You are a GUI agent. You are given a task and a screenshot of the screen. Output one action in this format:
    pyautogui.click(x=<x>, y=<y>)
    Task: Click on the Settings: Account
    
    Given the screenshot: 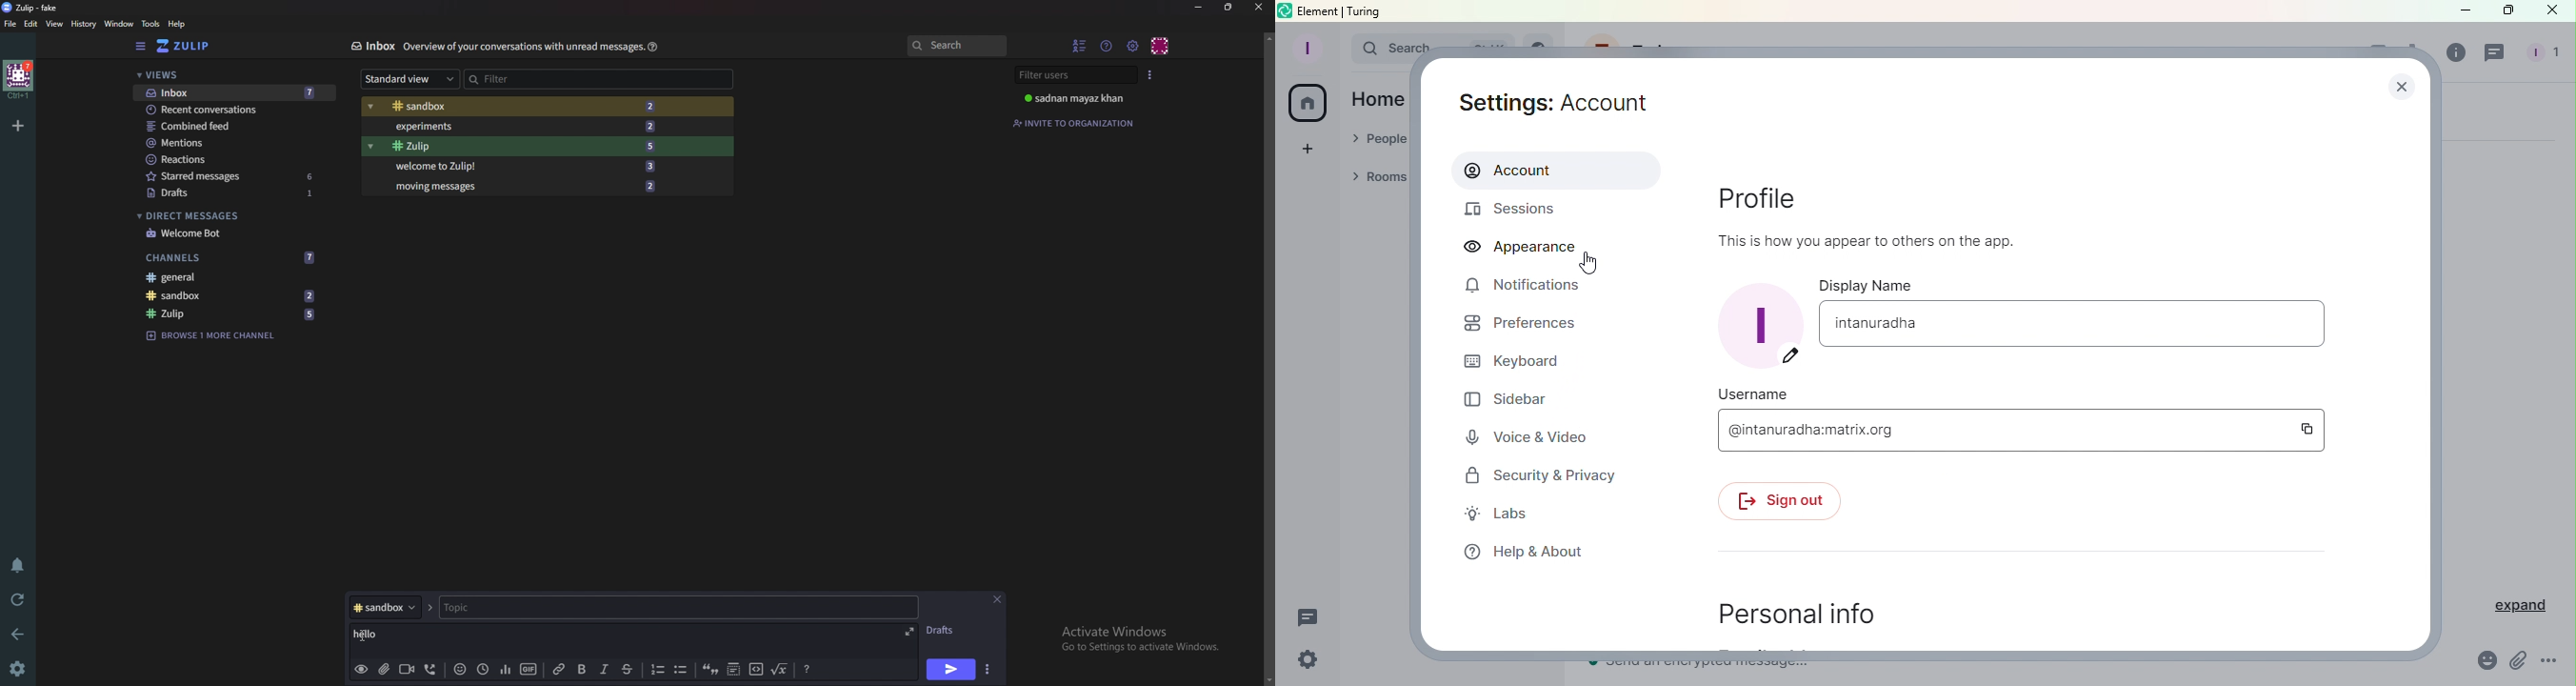 What is the action you would take?
    pyautogui.click(x=1574, y=99)
    